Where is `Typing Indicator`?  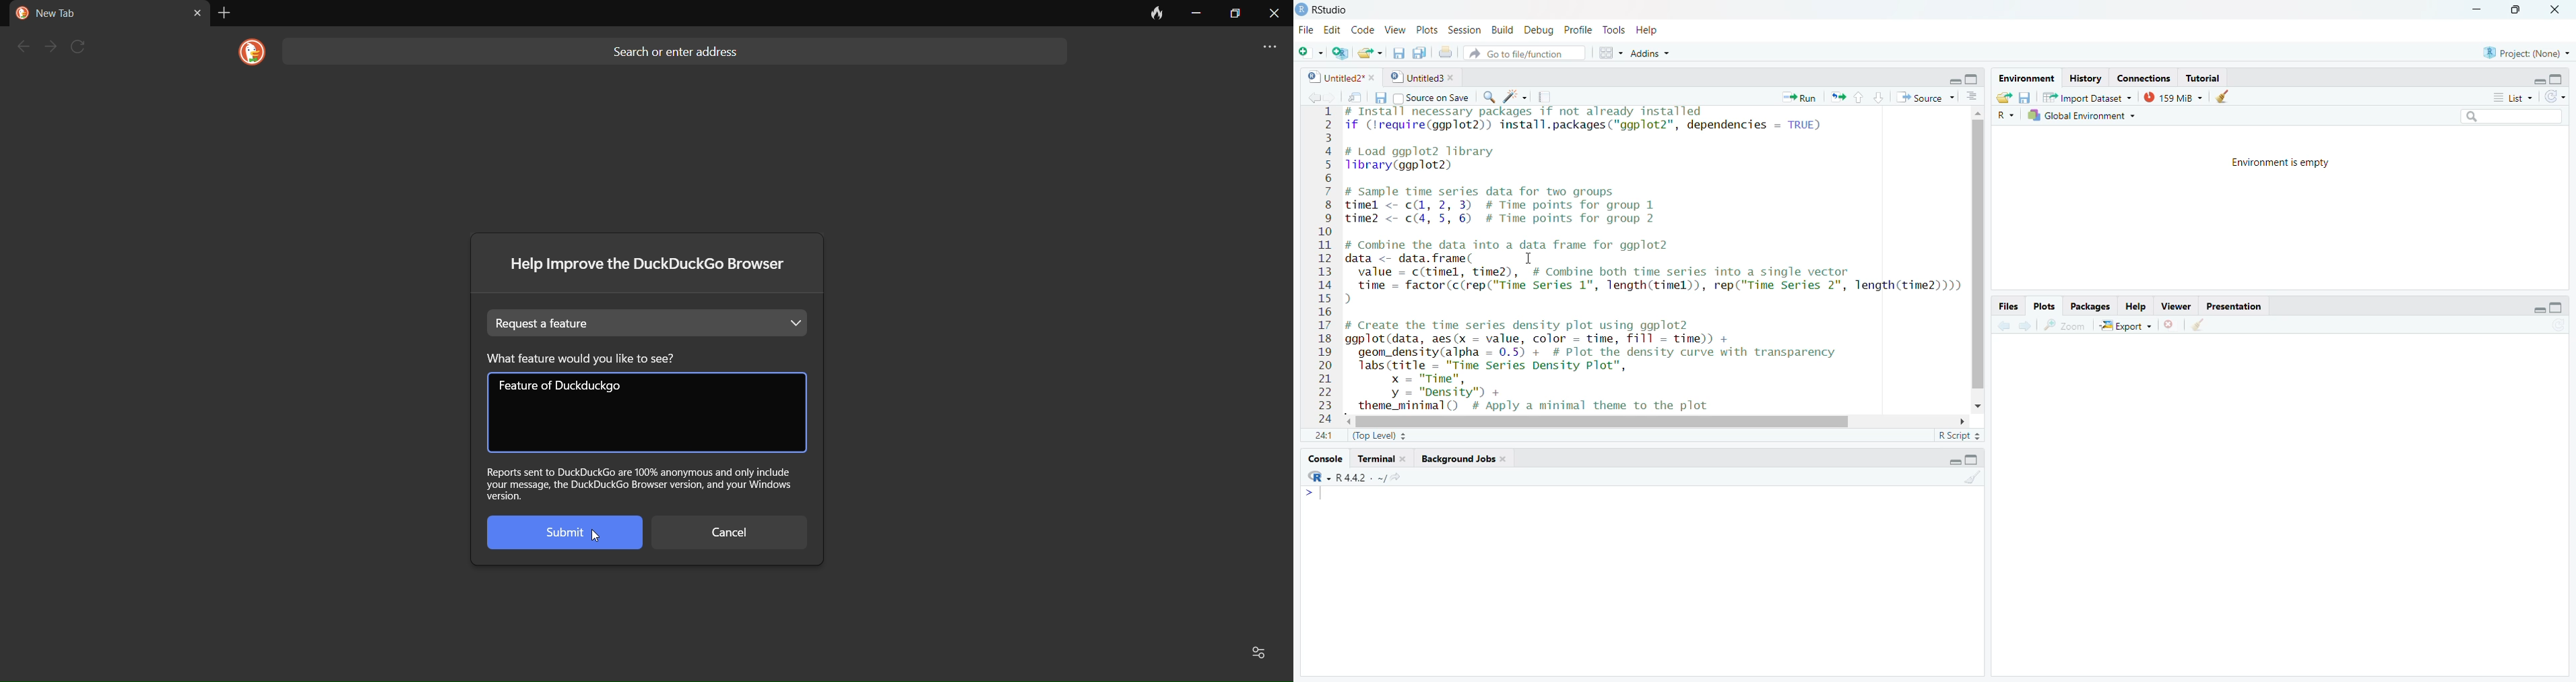
Typing Indicator is located at coordinates (1313, 494).